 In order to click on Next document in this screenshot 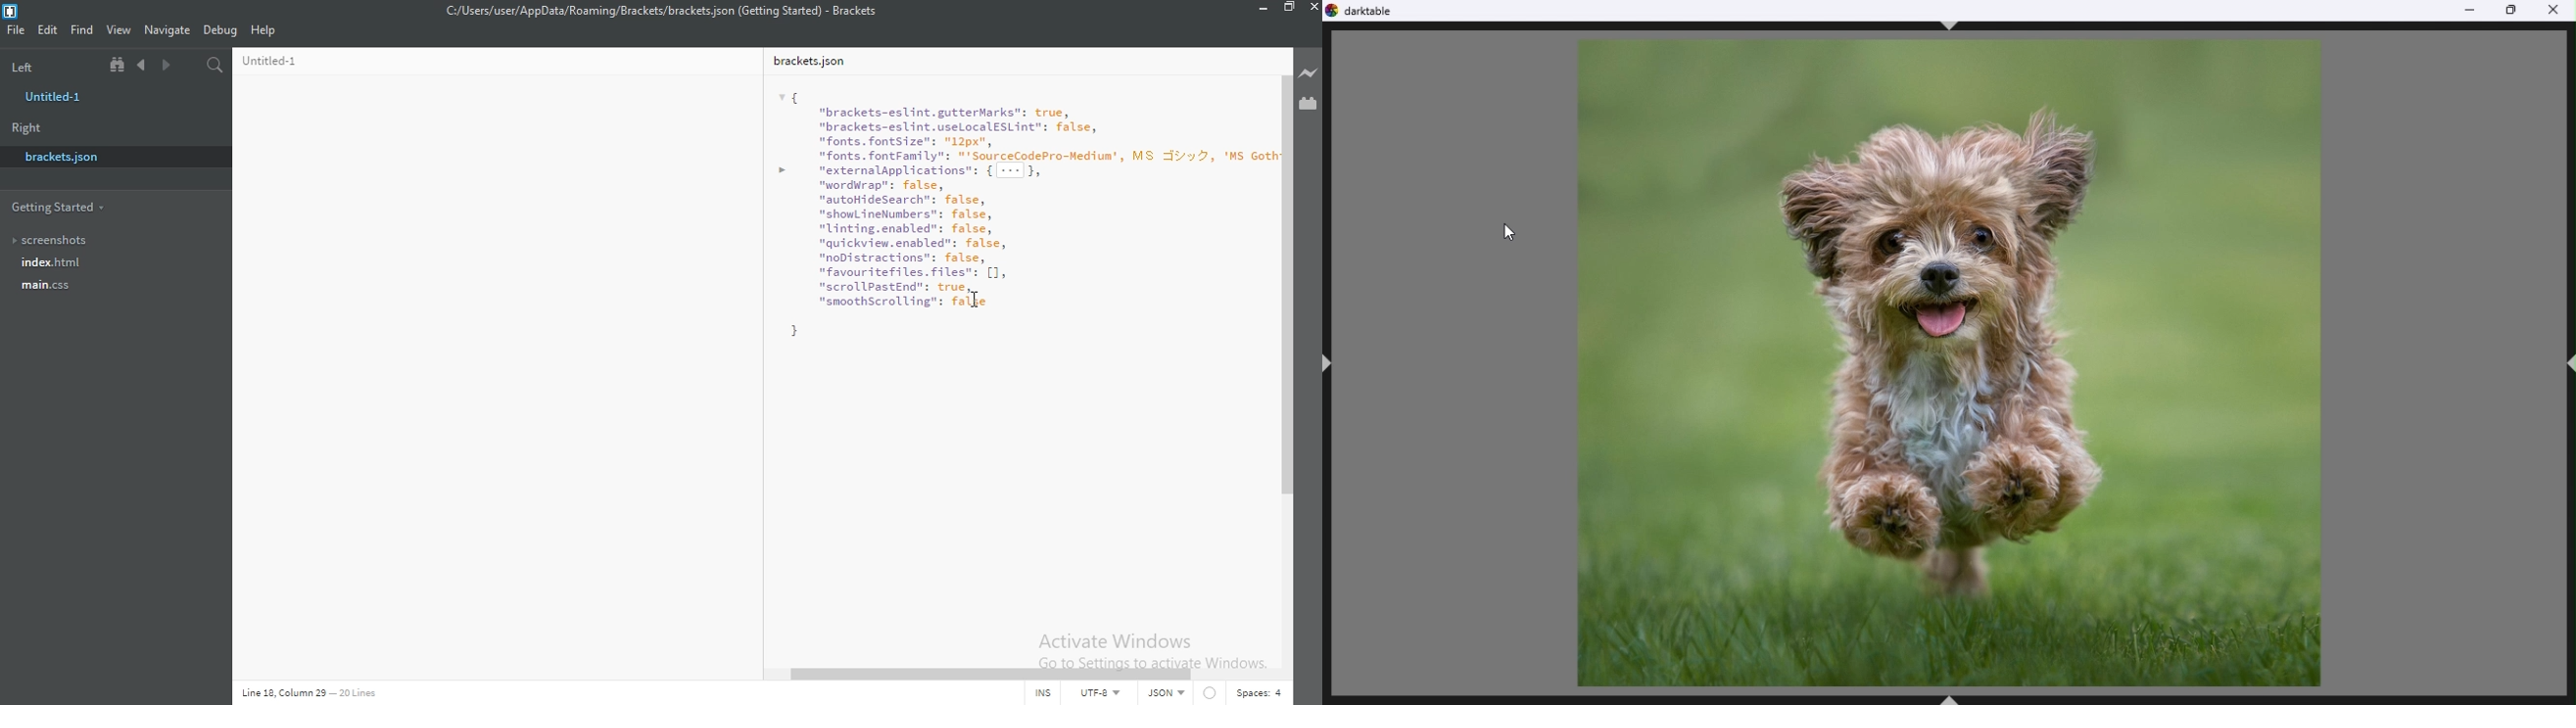, I will do `click(167, 67)`.